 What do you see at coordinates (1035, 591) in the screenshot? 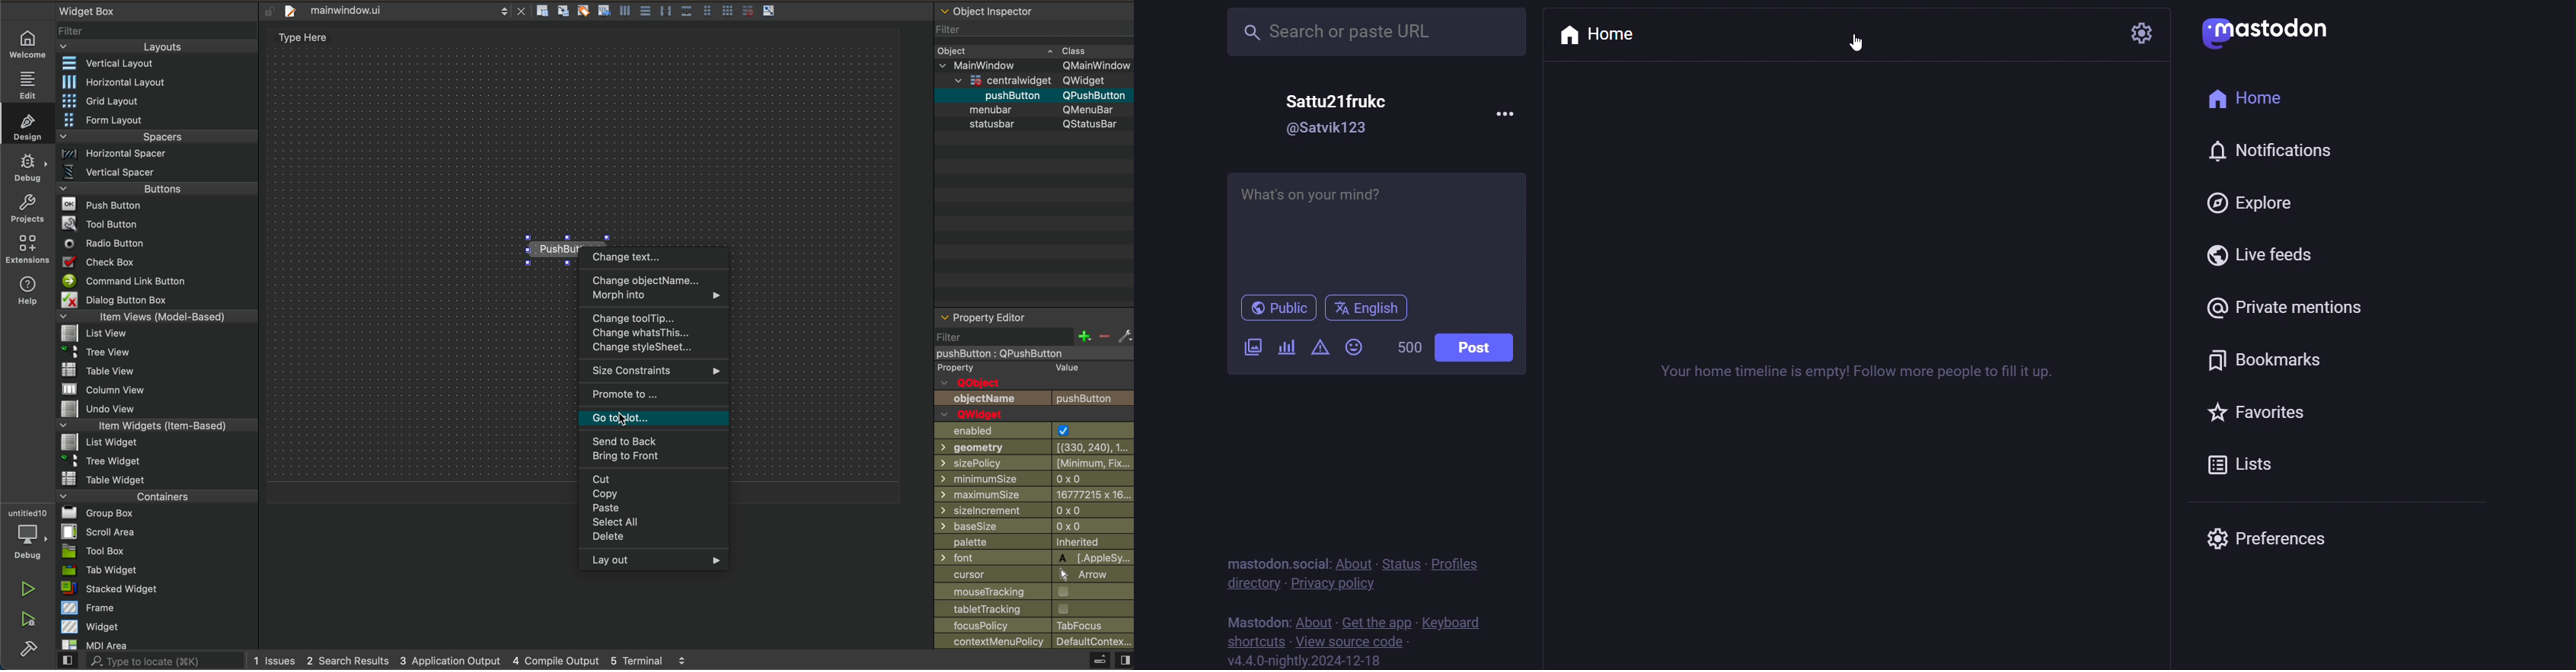
I see `mouse` at bounding box center [1035, 591].